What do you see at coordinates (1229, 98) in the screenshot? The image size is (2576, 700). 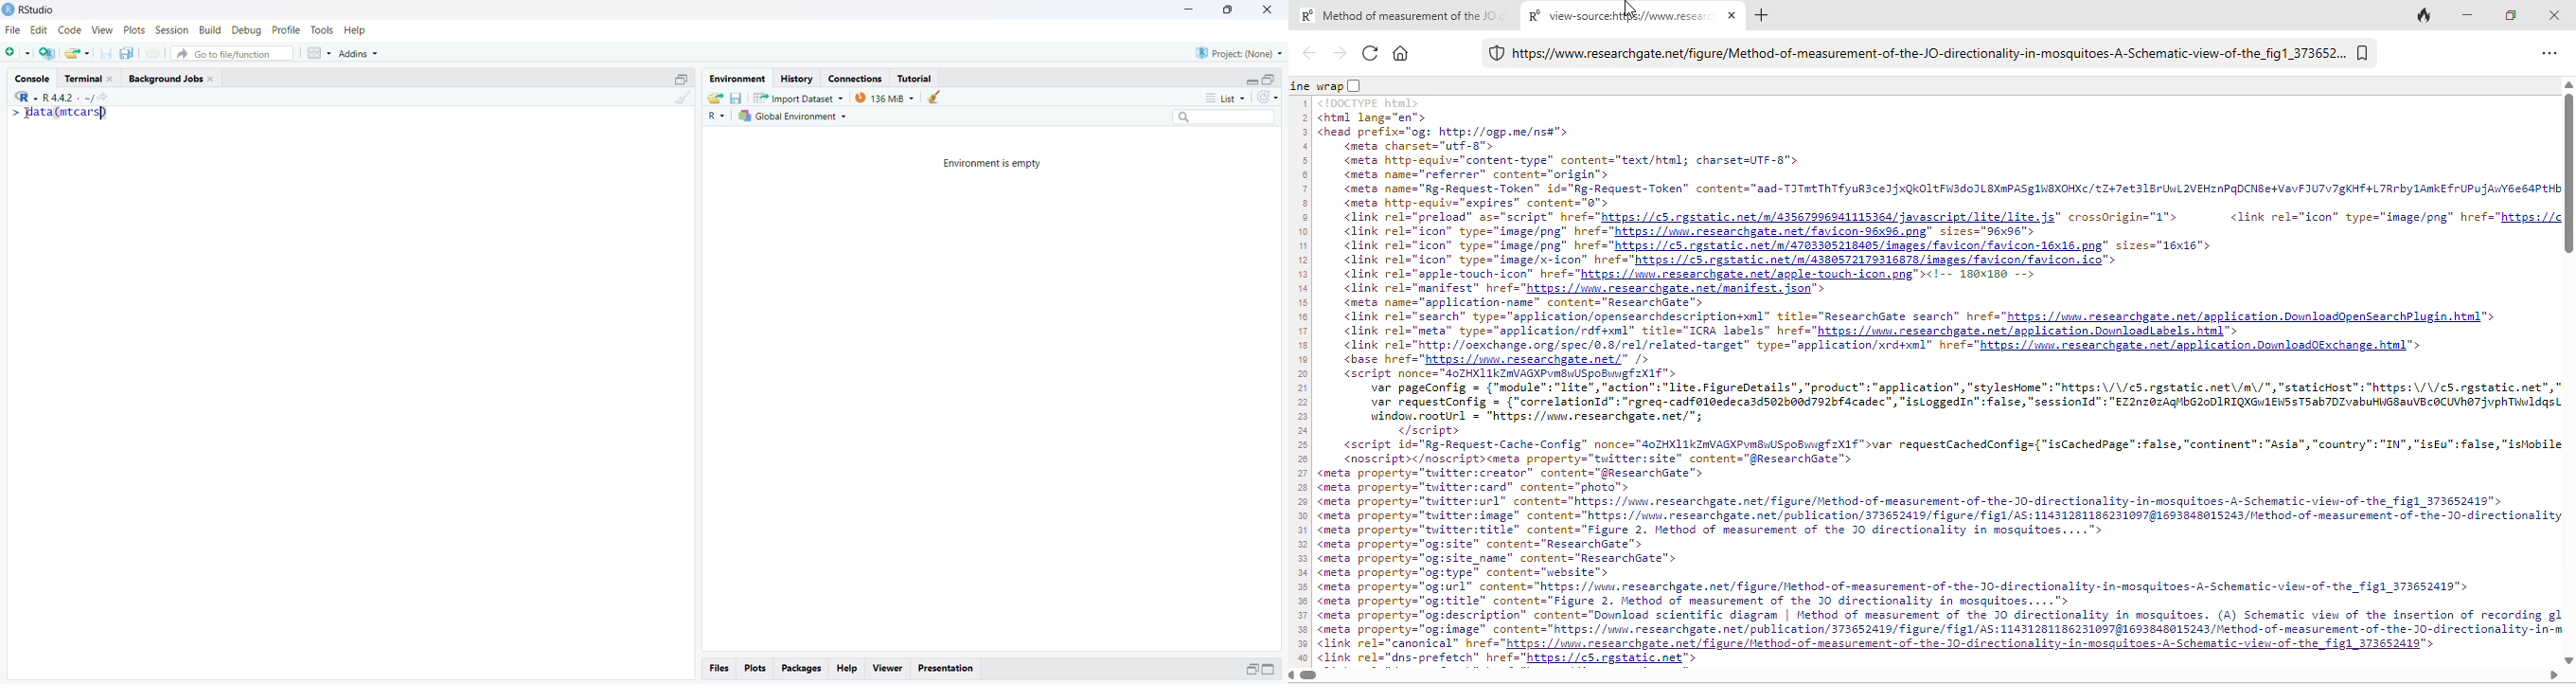 I see `List` at bounding box center [1229, 98].